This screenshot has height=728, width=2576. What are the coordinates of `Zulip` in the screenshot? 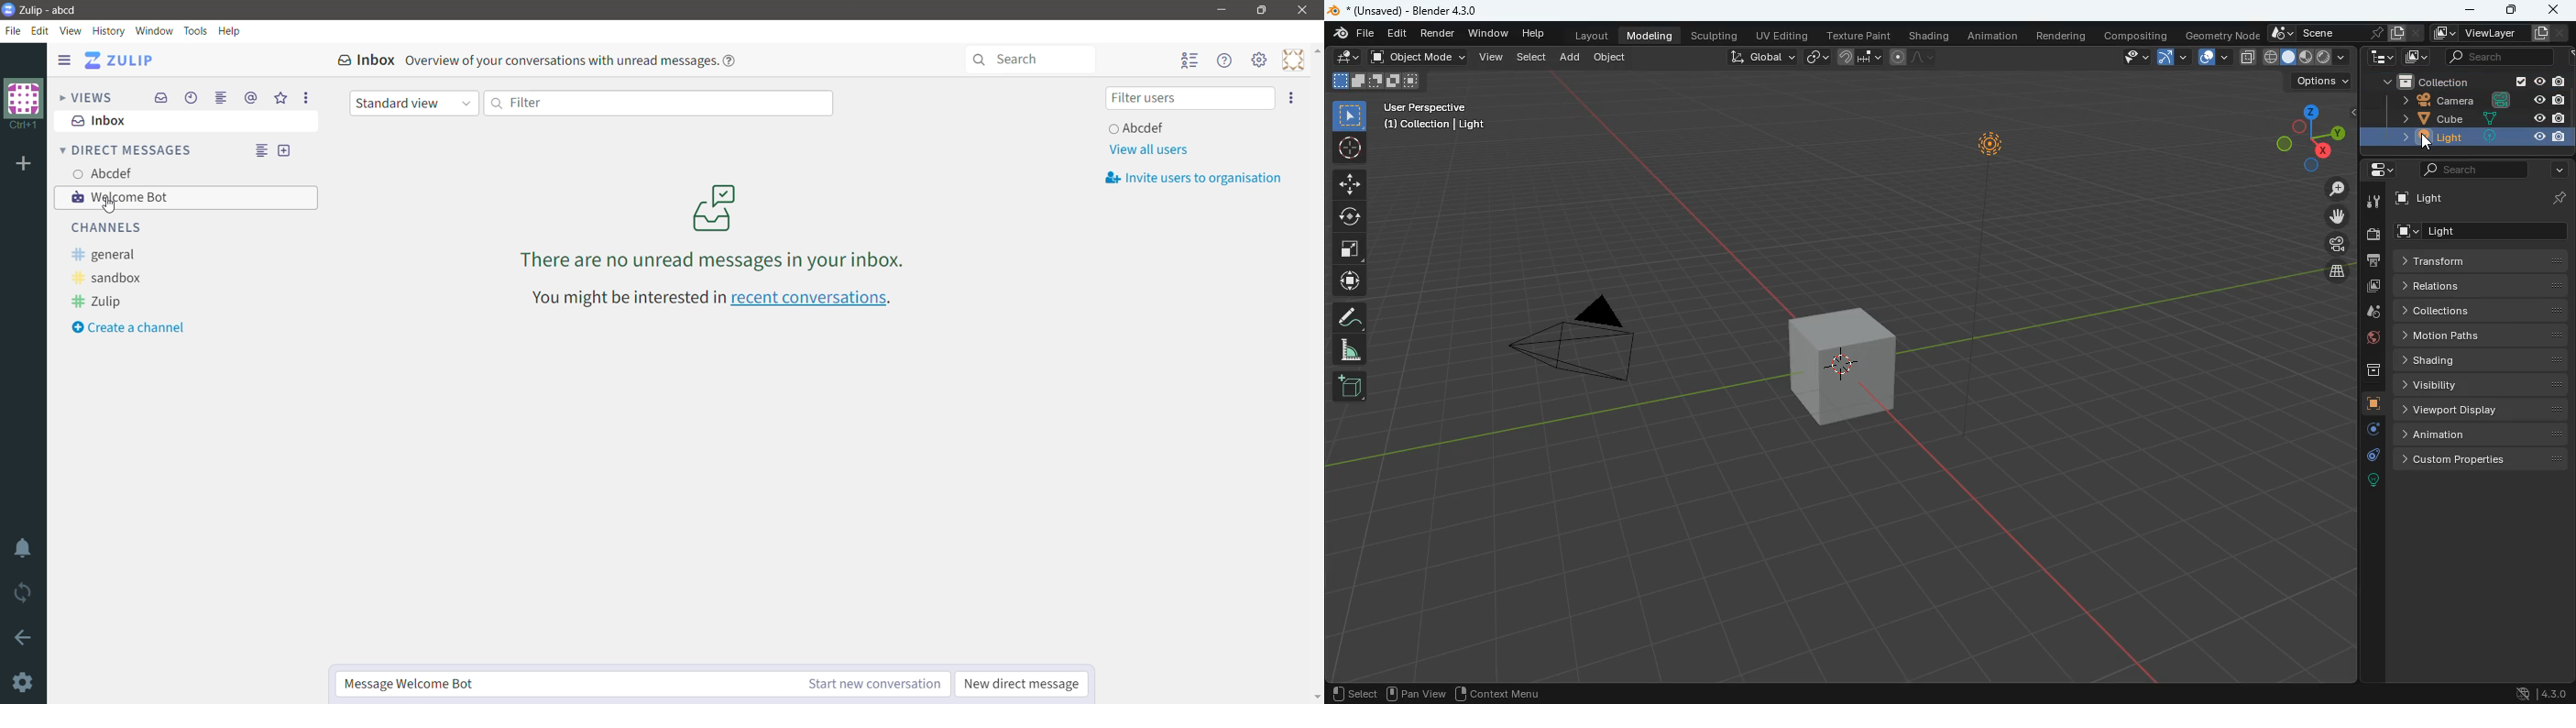 It's located at (96, 302).